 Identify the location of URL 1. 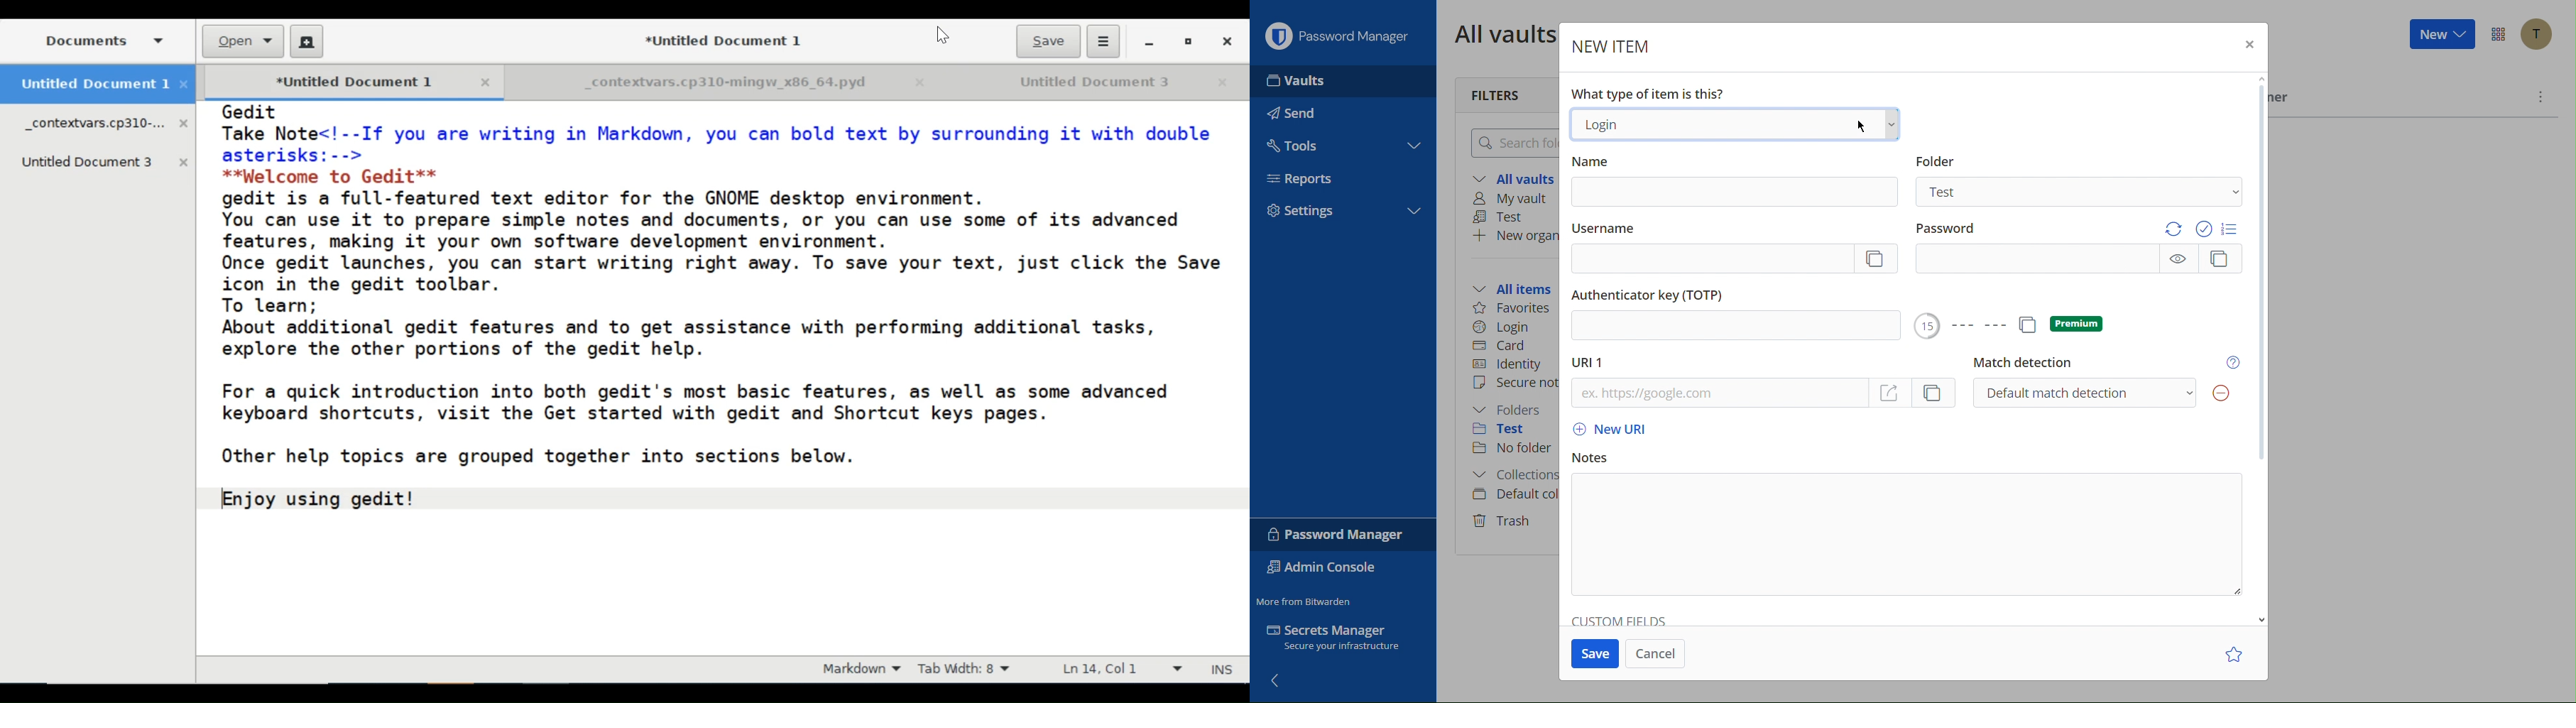
(1594, 363).